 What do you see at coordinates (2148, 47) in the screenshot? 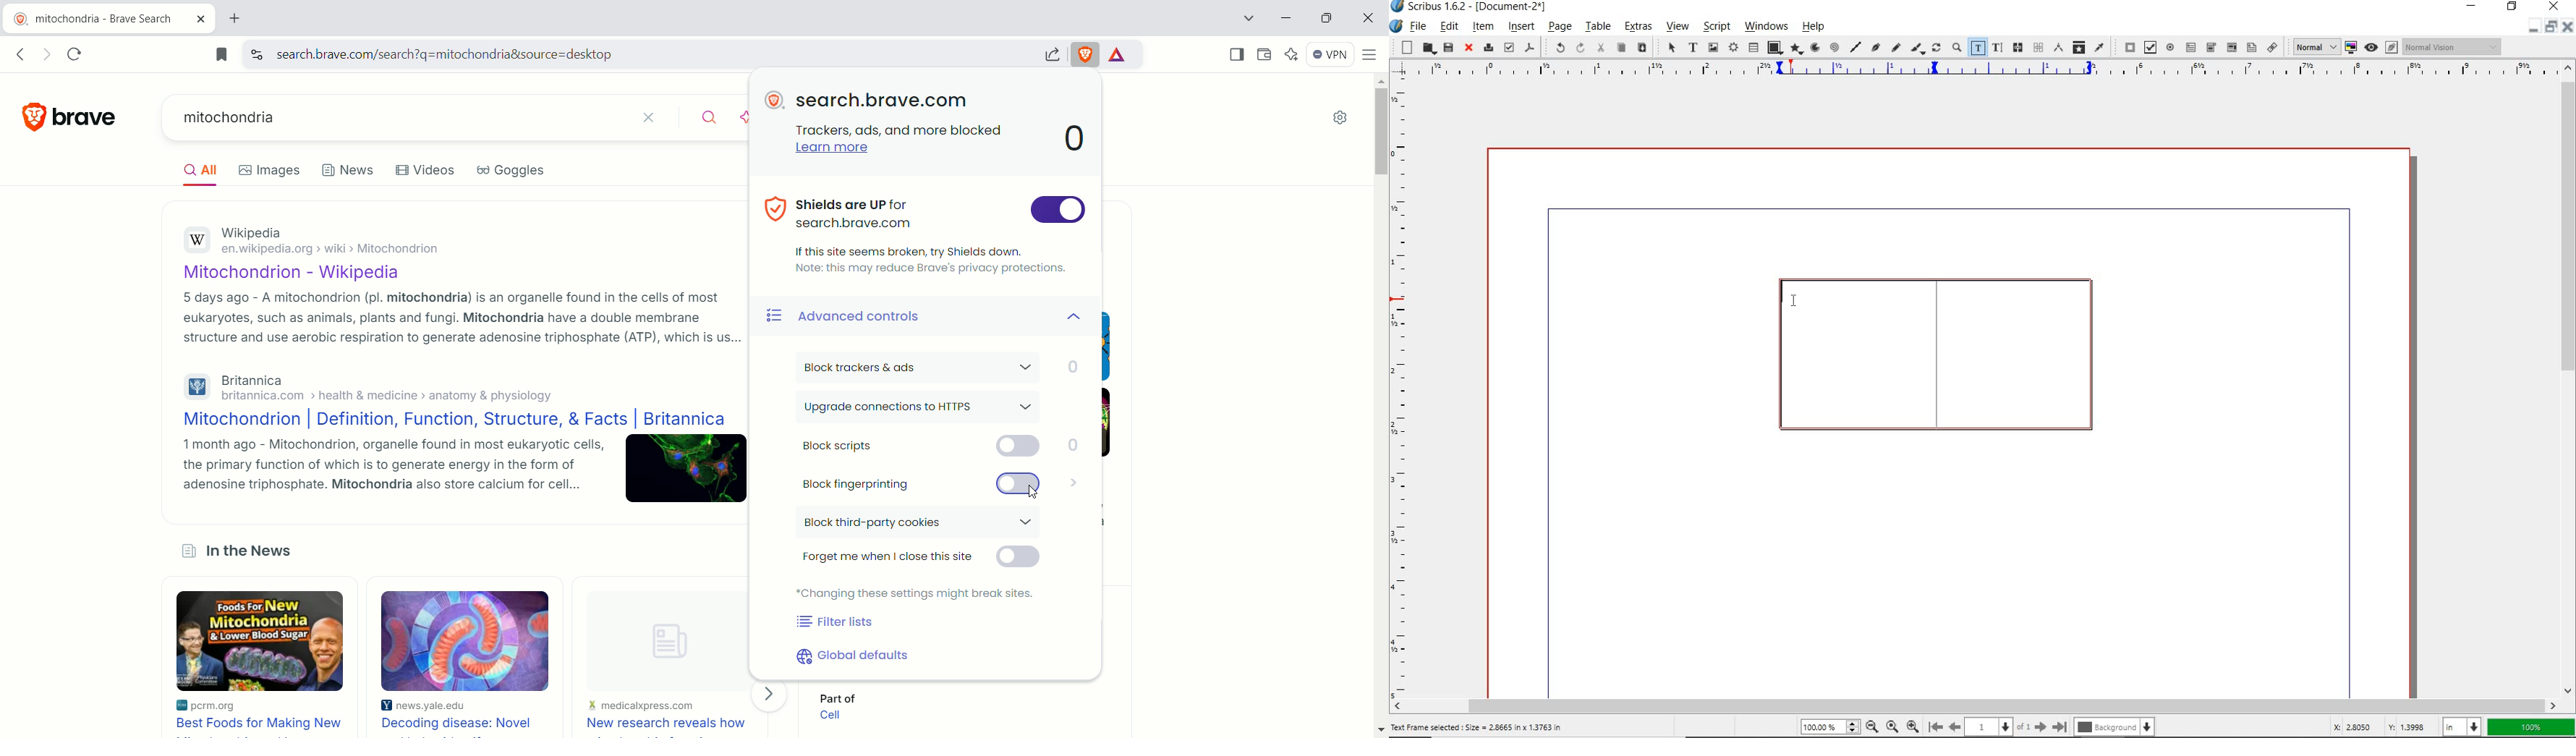
I see `pdf check box` at bounding box center [2148, 47].